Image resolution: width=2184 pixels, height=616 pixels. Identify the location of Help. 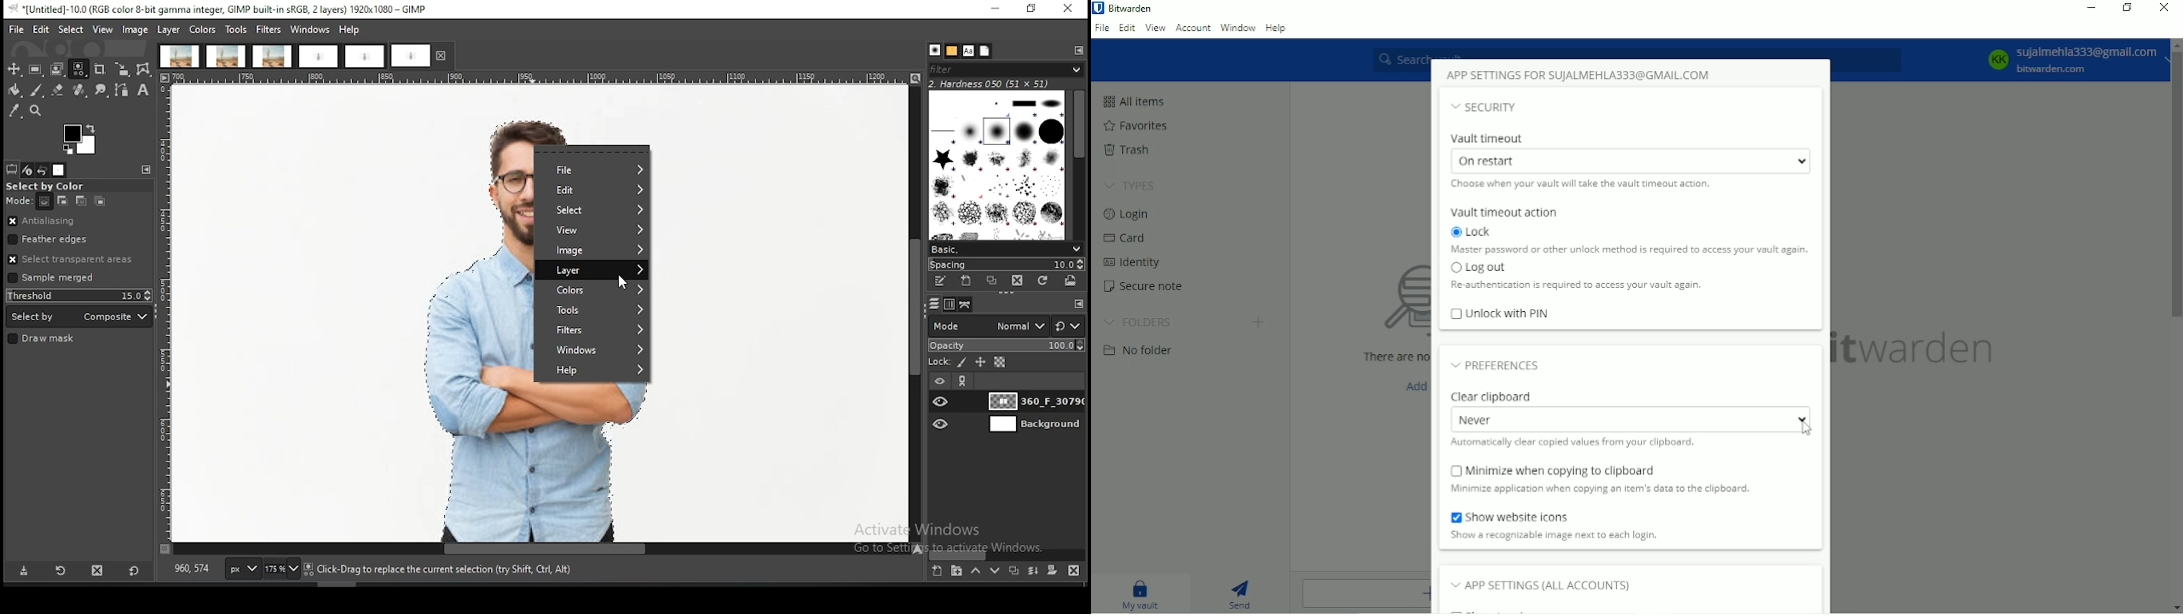
(1277, 27).